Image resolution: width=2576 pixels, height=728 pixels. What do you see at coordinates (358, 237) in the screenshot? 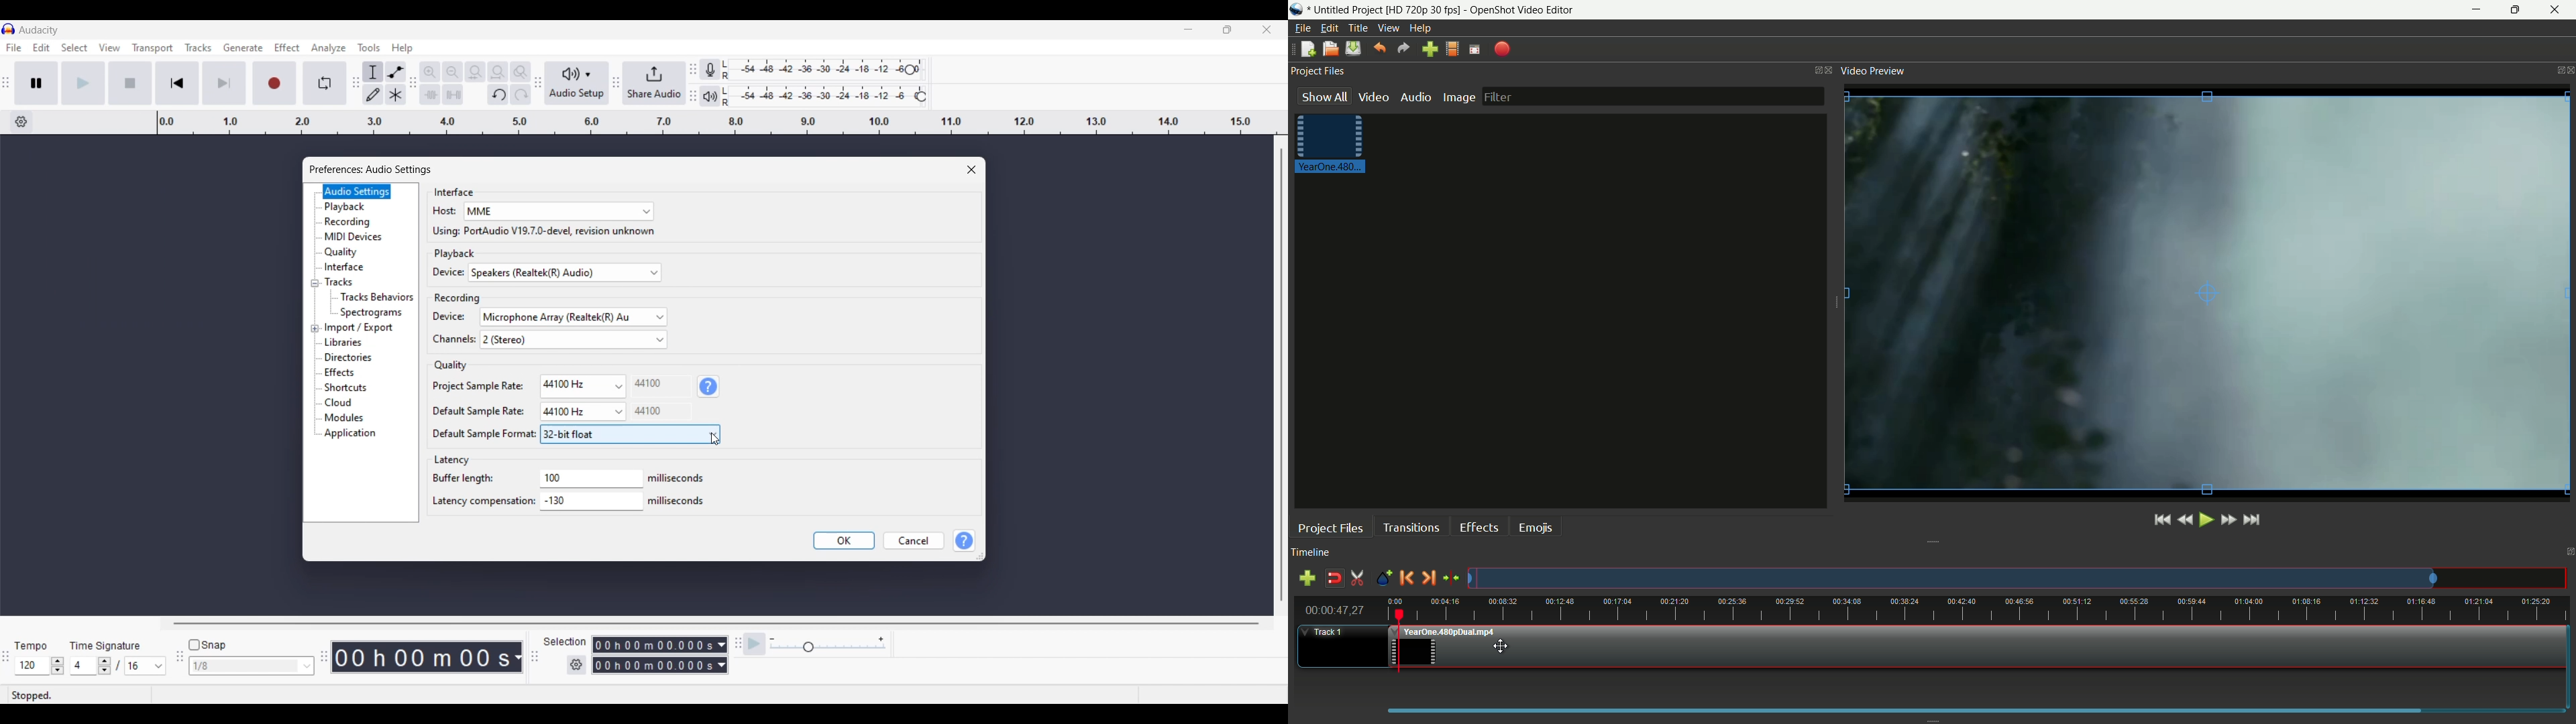
I see `MIDI devices` at bounding box center [358, 237].